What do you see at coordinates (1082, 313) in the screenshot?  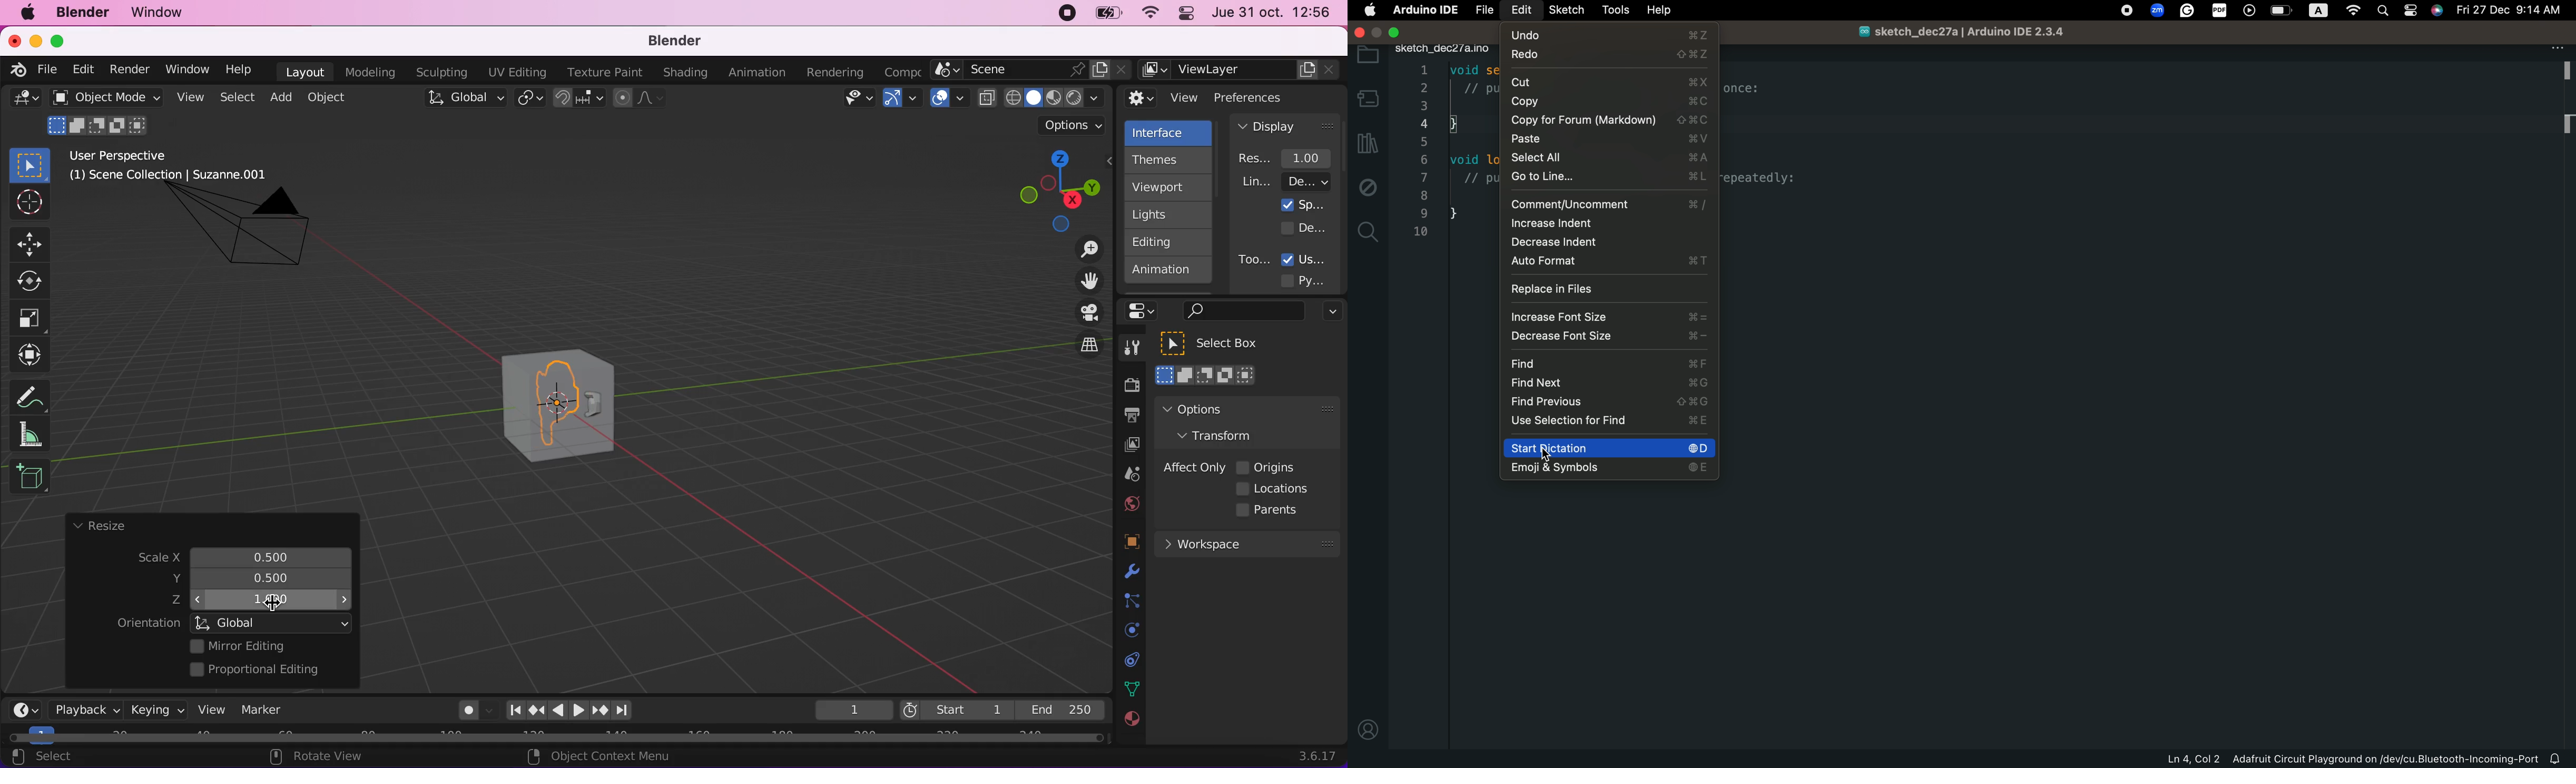 I see `toggle the camera view` at bounding box center [1082, 313].